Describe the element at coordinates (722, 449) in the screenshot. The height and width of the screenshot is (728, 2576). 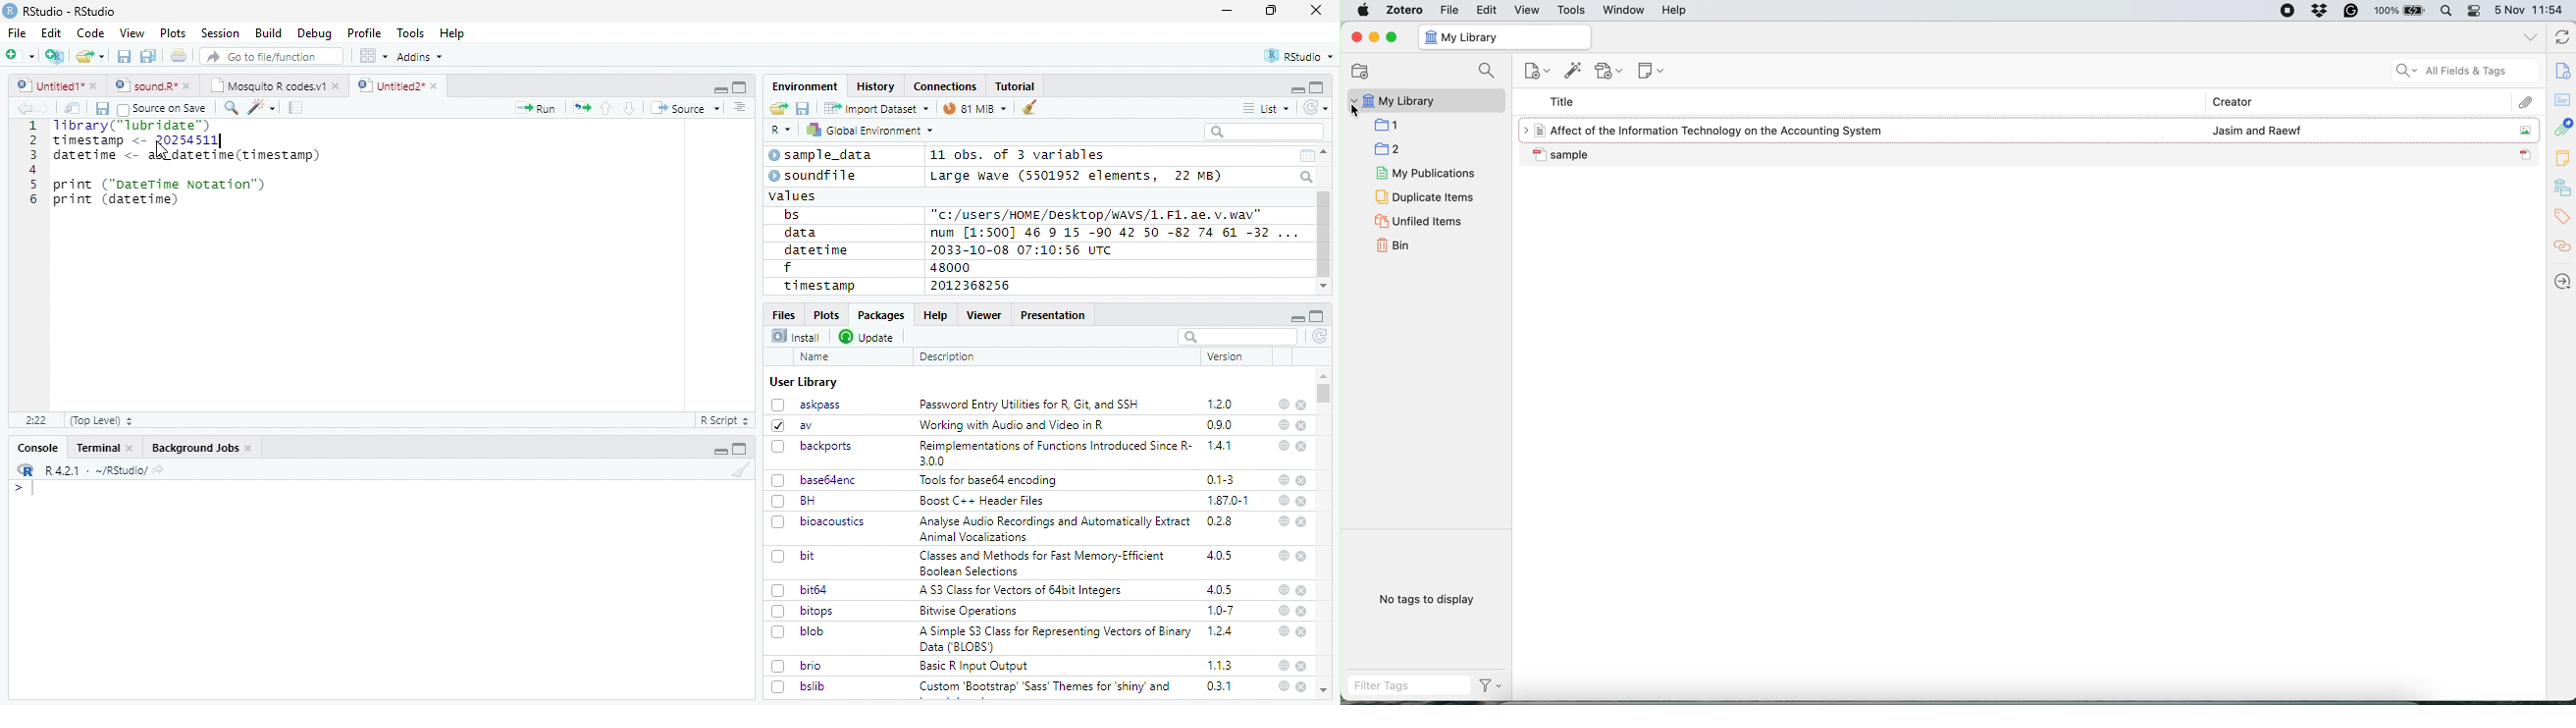
I see `minimize` at that location.